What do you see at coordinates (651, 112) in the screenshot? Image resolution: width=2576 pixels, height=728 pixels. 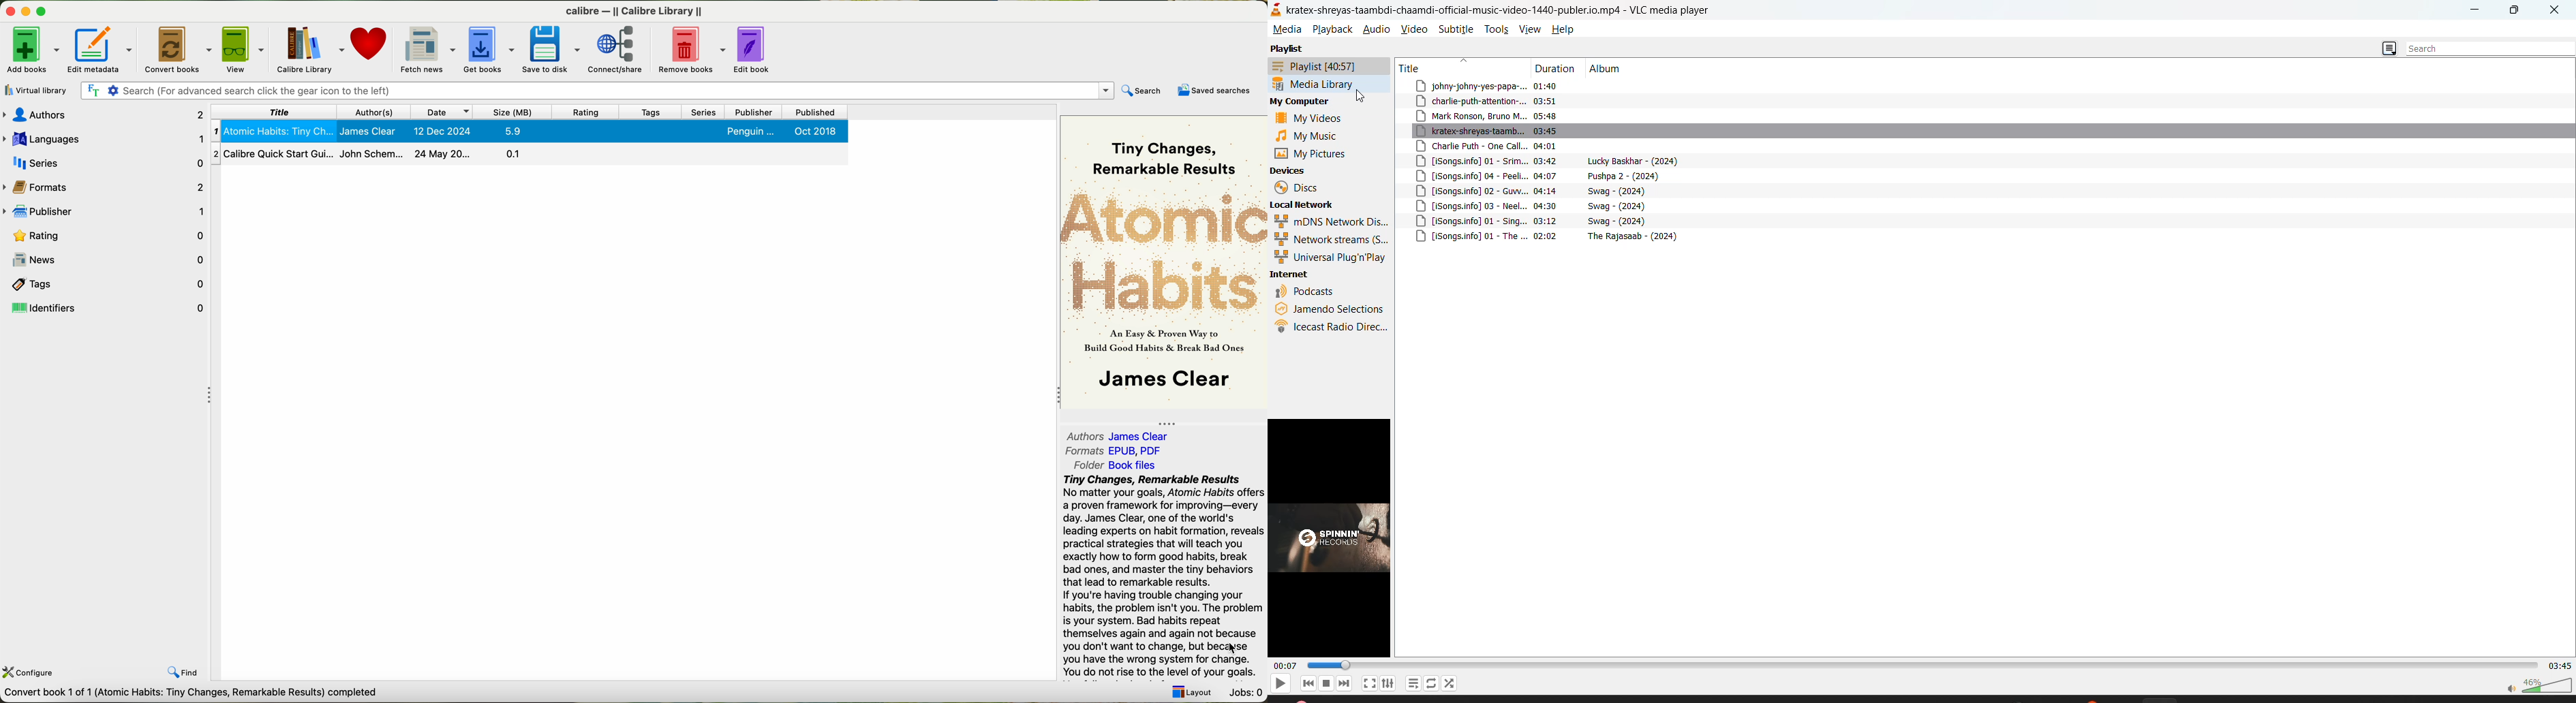 I see `tags` at bounding box center [651, 112].